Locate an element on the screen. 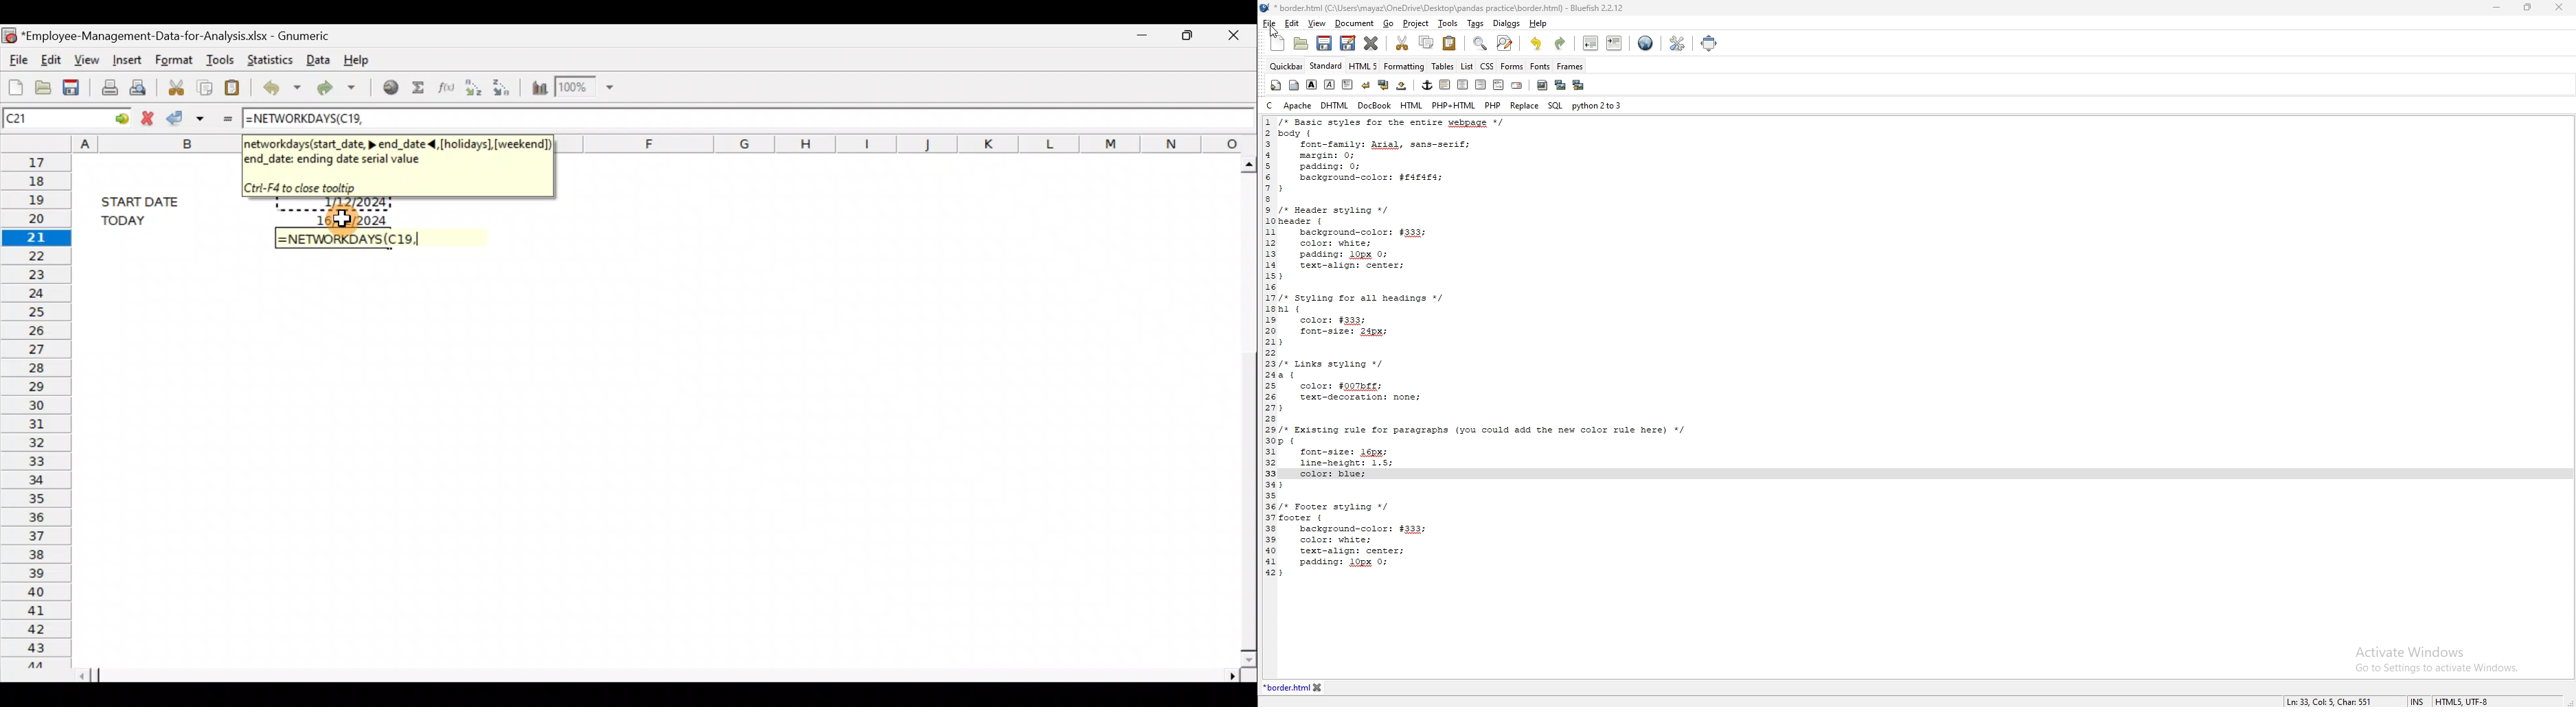 This screenshot has width=2576, height=728. Cursor is located at coordinates (341, 220).